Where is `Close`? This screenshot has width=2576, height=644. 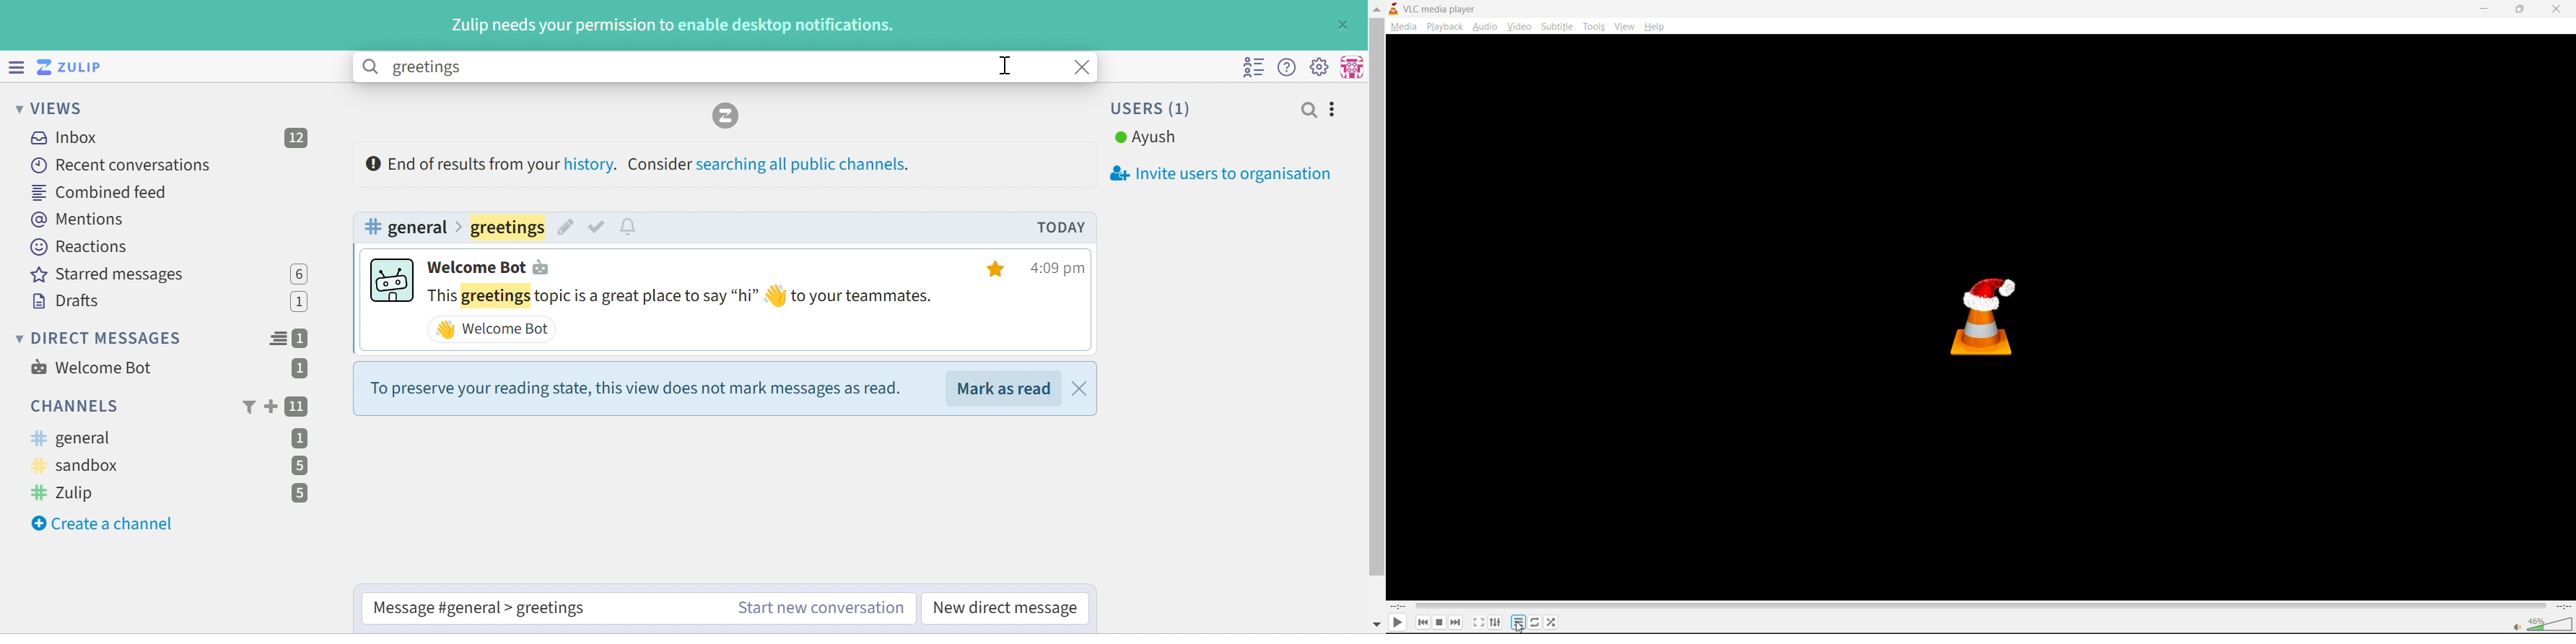
Close is located at coordinates (1345, 24).